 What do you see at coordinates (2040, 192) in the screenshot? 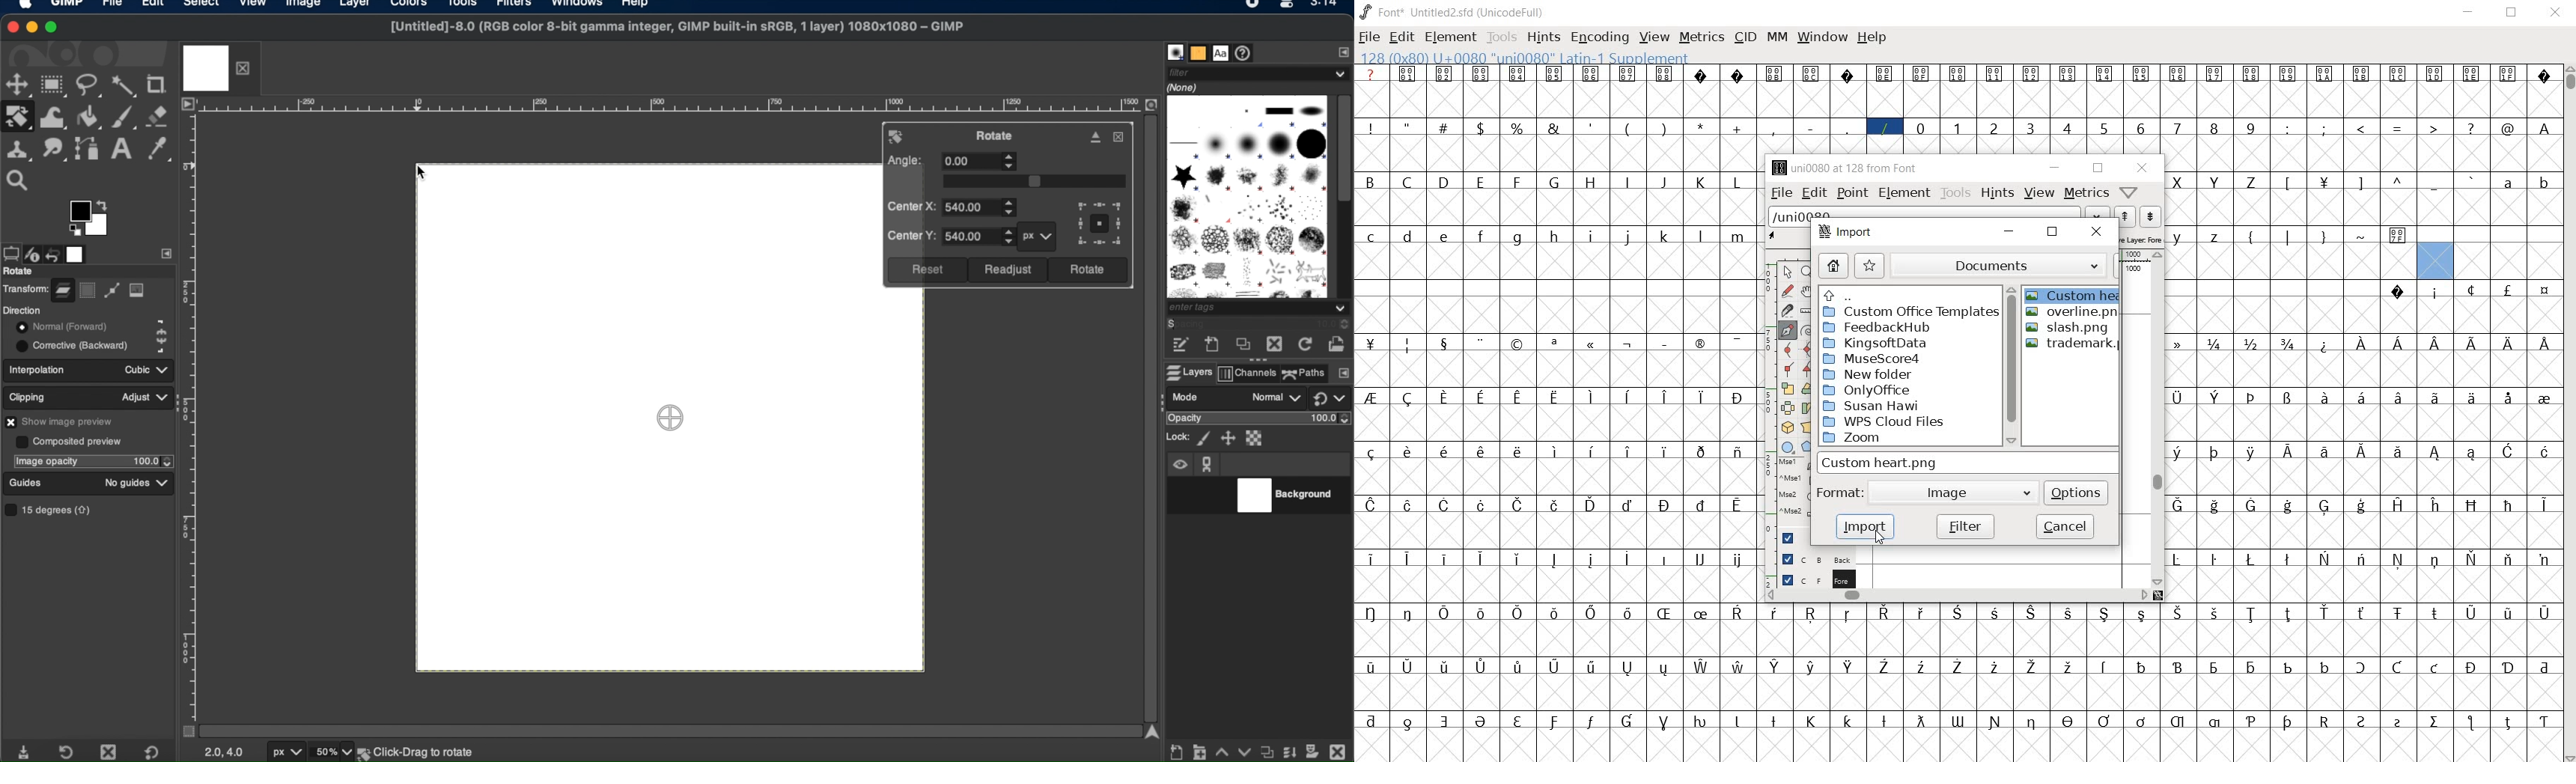
I see `view` at bounding box center [2040, 192].